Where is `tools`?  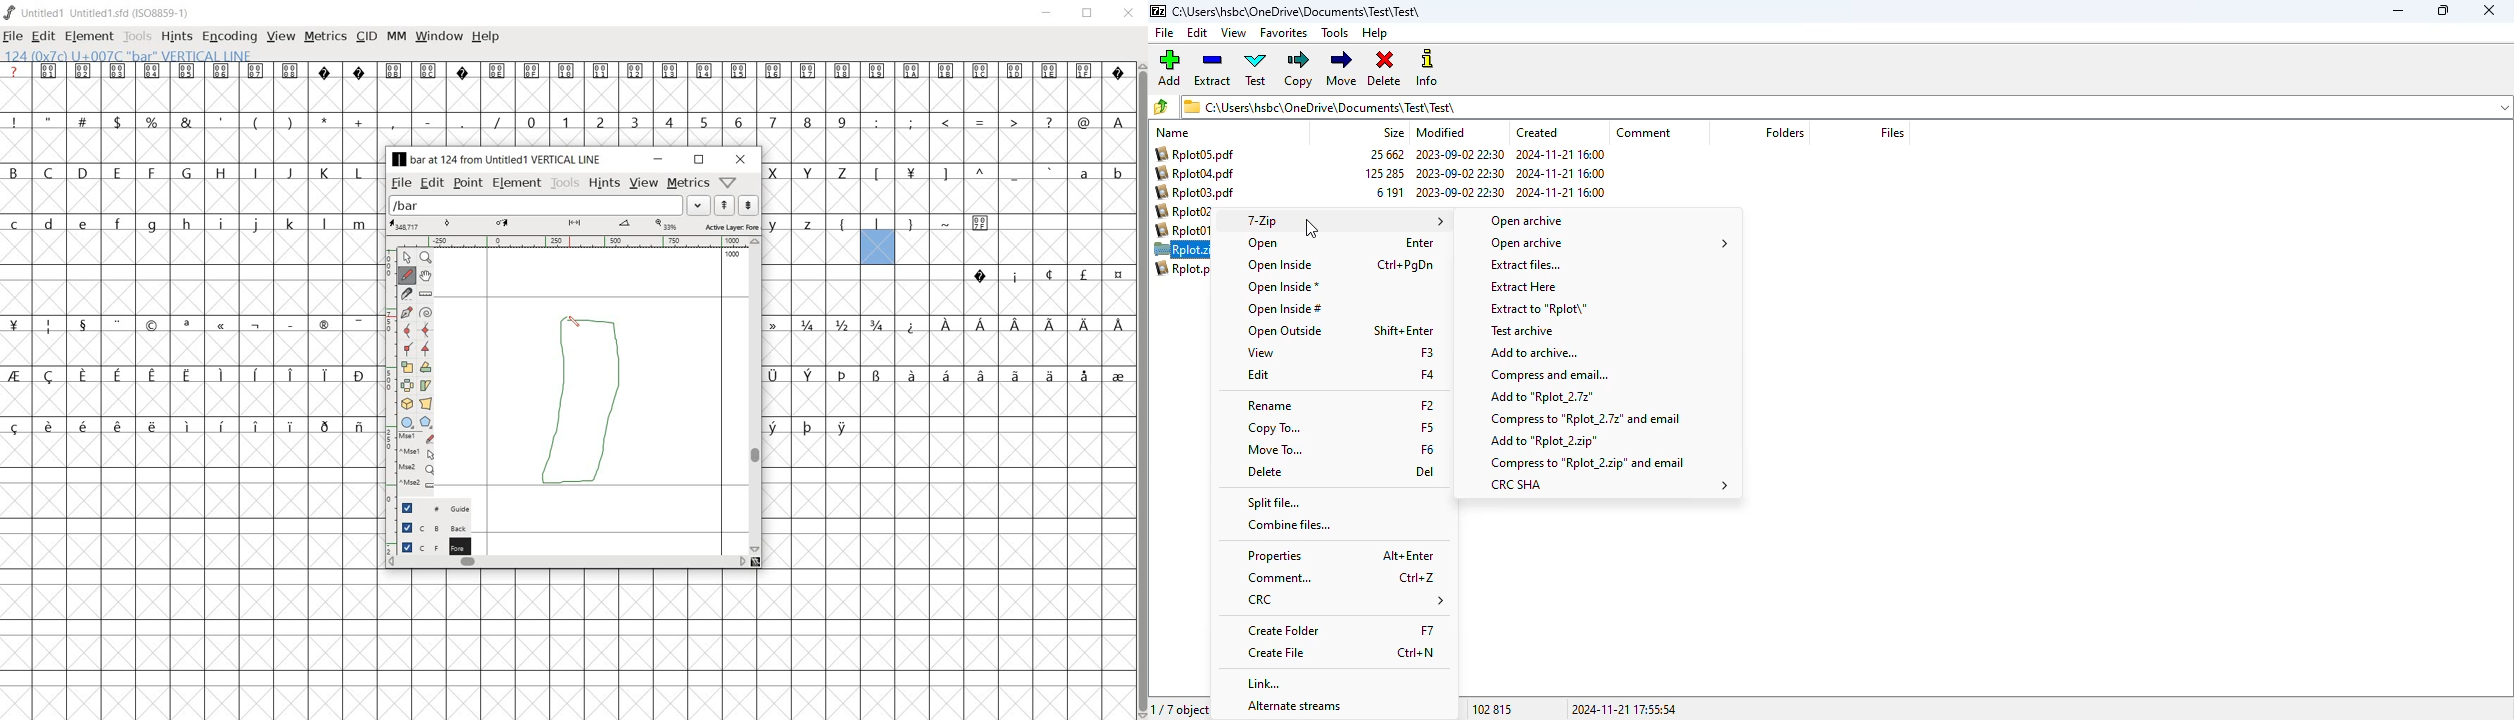
tools is located at coordinates (564, 182).